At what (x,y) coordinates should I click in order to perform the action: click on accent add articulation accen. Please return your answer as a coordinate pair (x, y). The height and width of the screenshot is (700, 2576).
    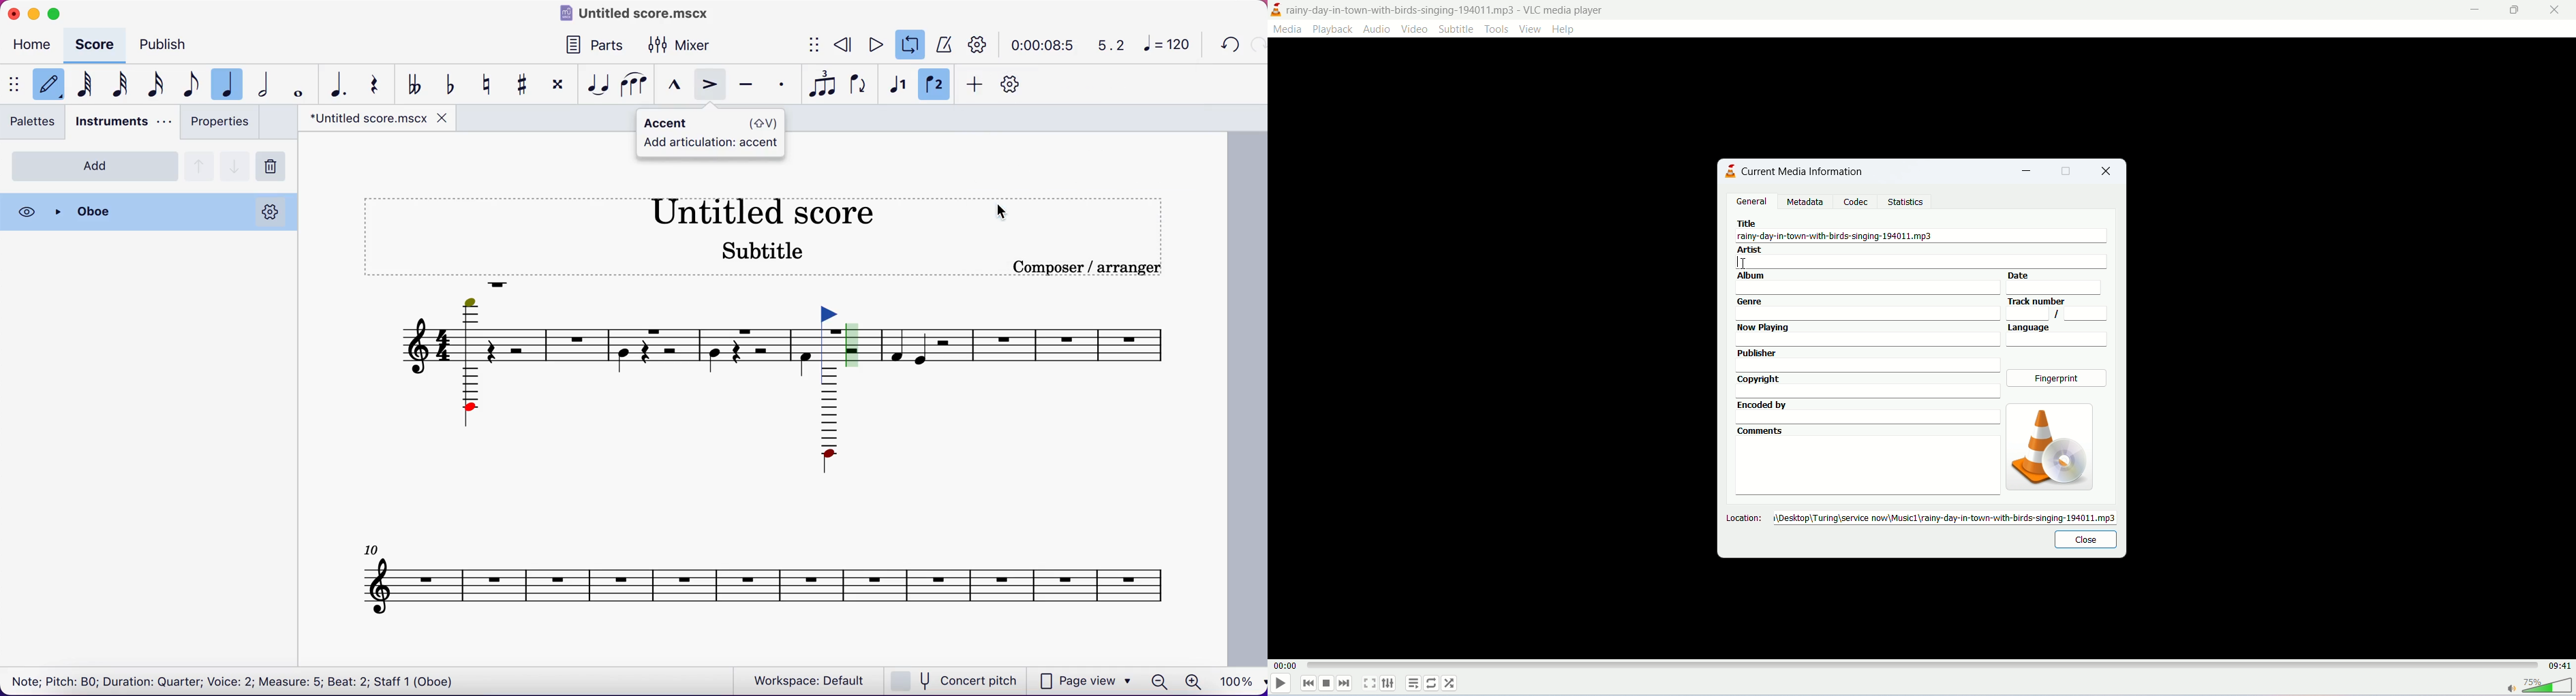
    Looking at the image, I should click on (712, 132).